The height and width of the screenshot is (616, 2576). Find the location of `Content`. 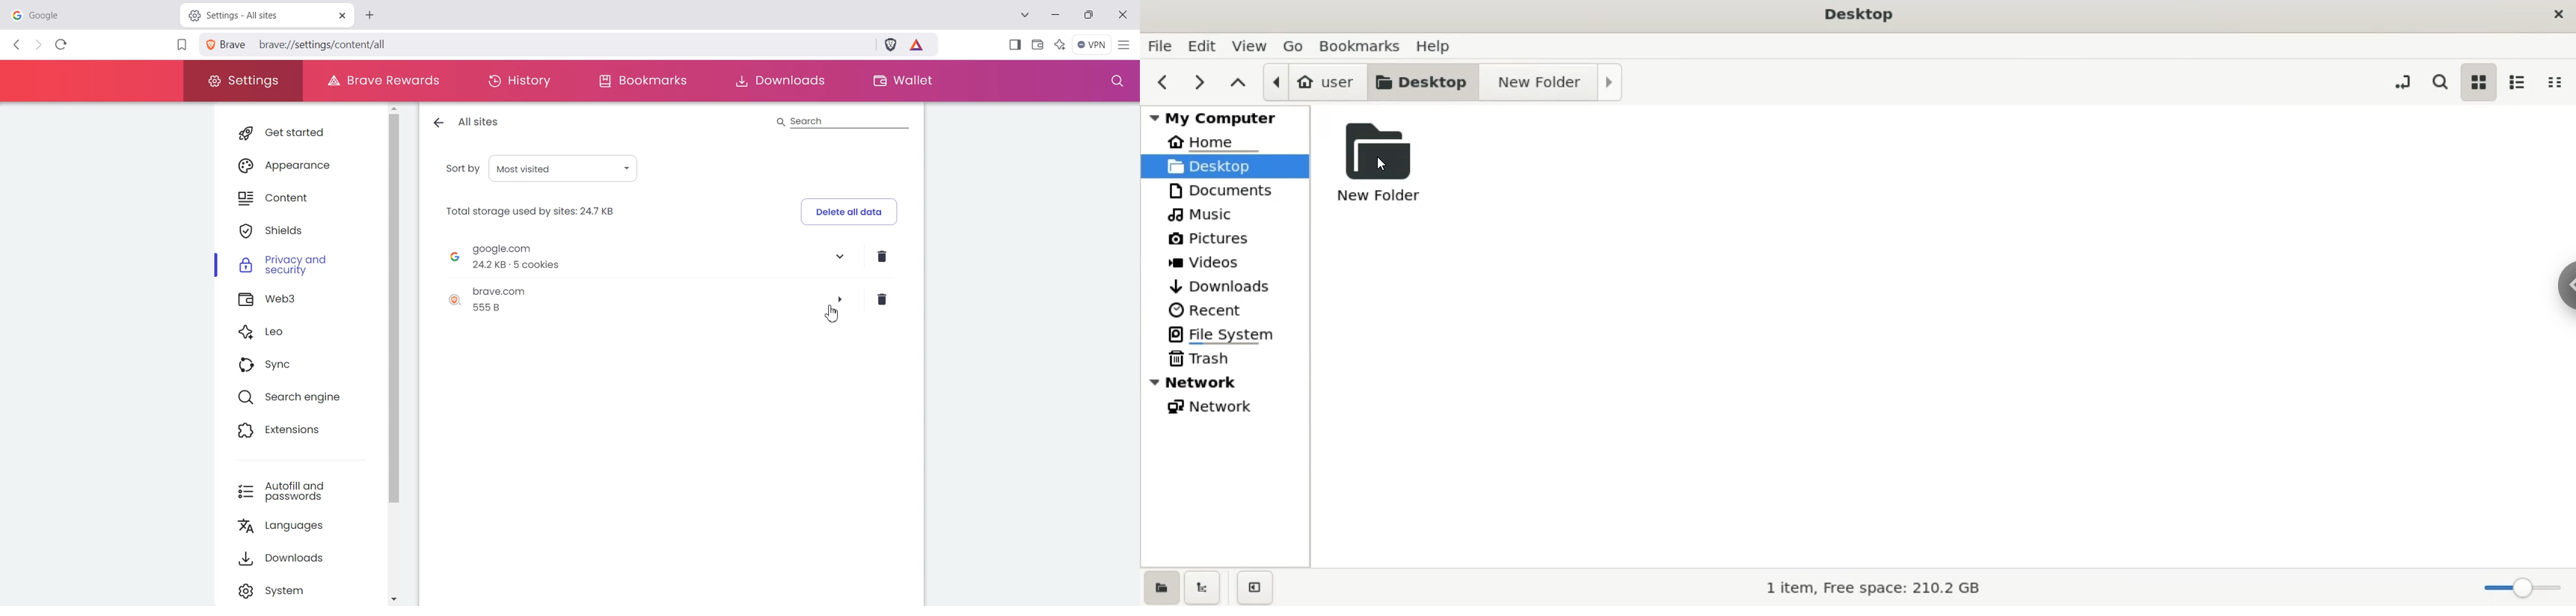

Content is located at coordinates (293, 198).